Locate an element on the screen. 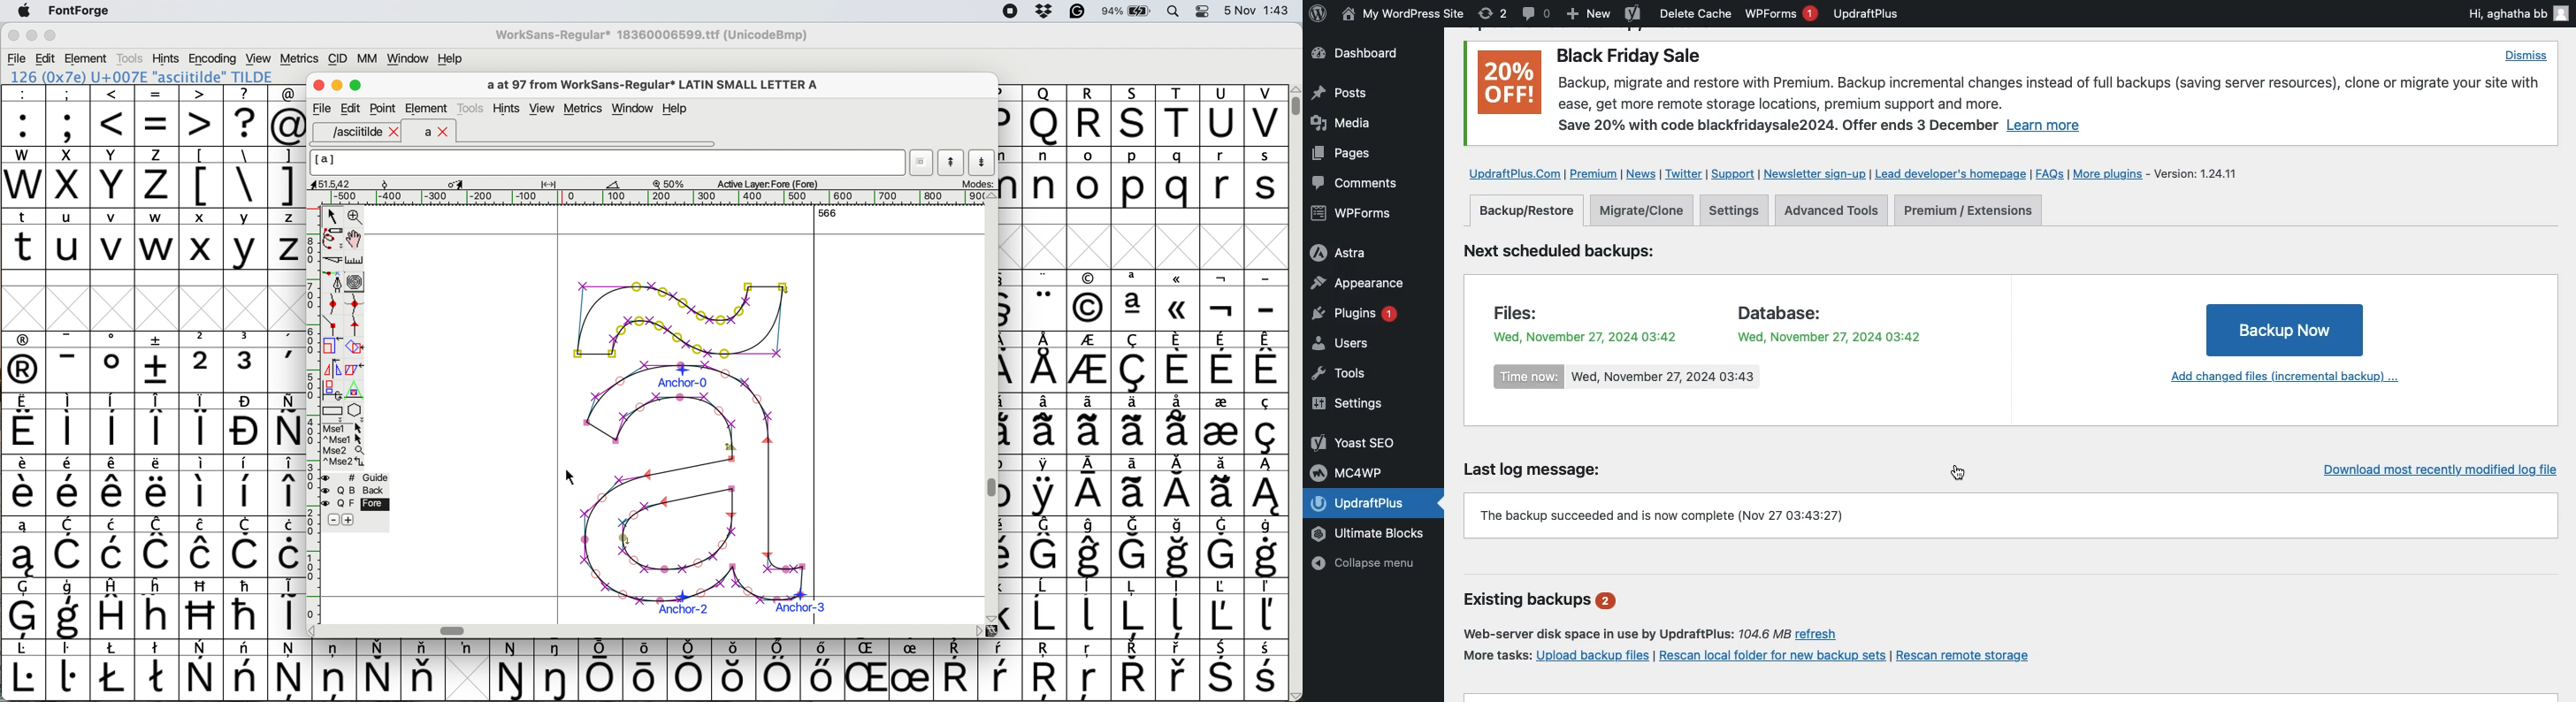  Users is located at coordinates (1358, 346).